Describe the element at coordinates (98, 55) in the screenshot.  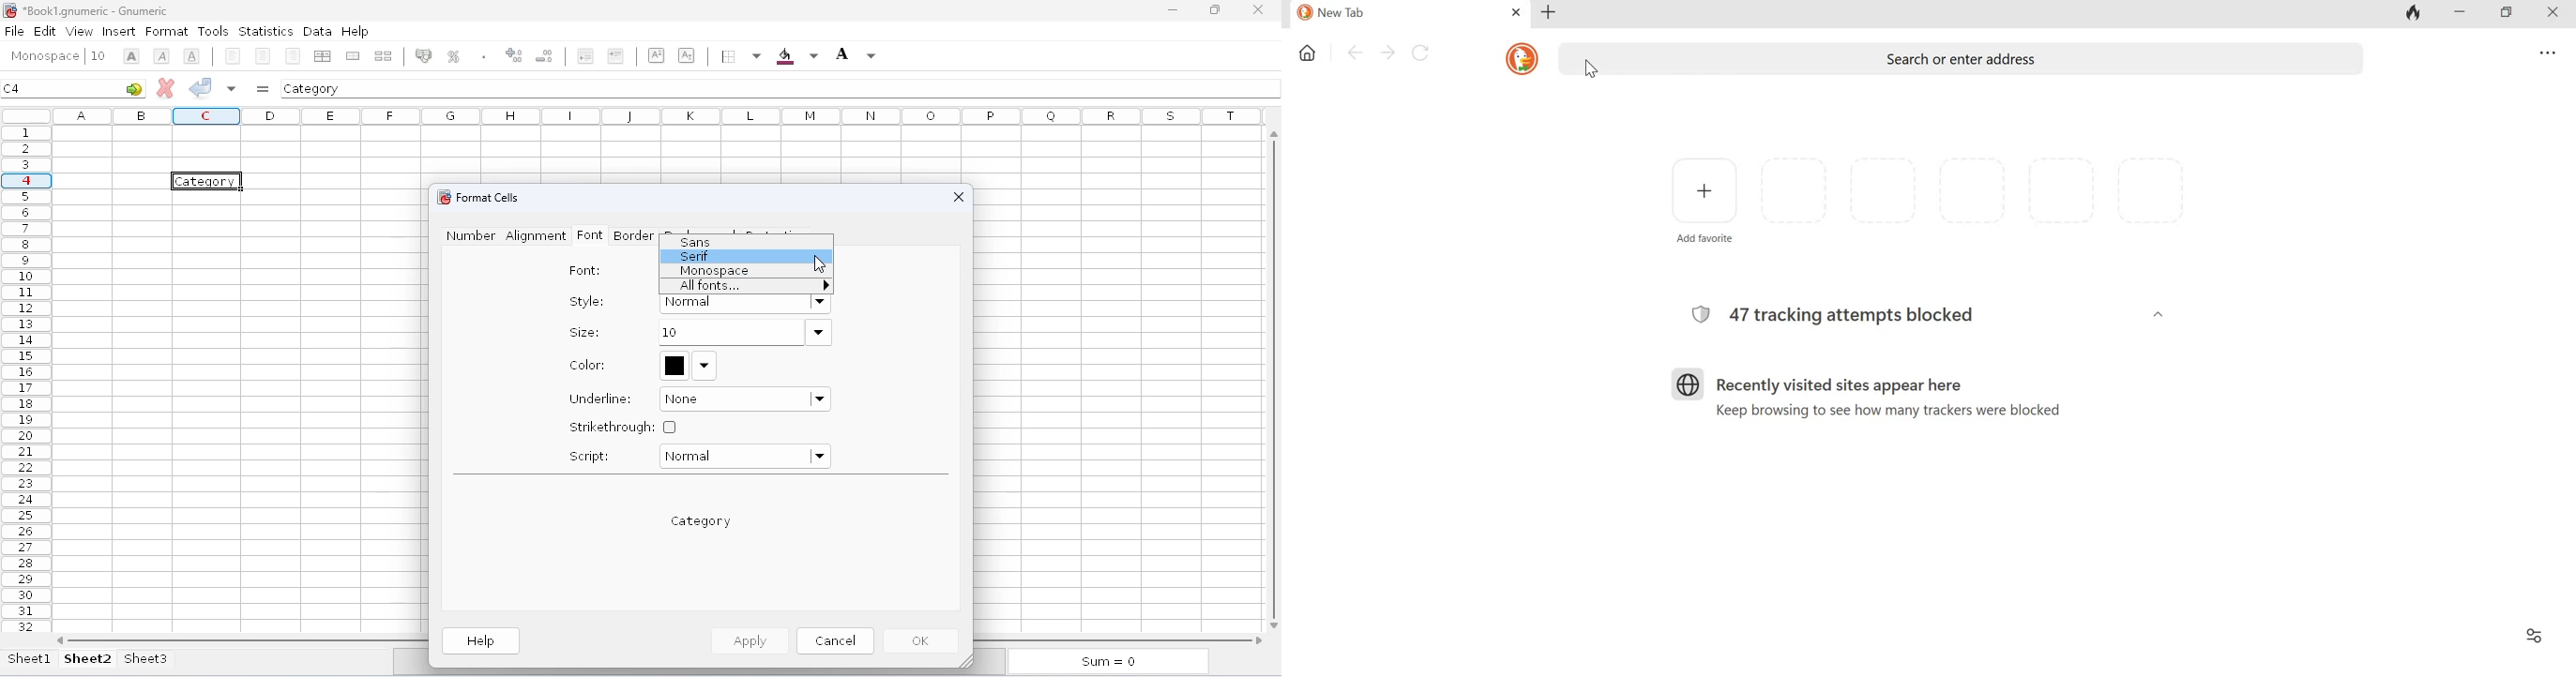
I see `font size` at that location.